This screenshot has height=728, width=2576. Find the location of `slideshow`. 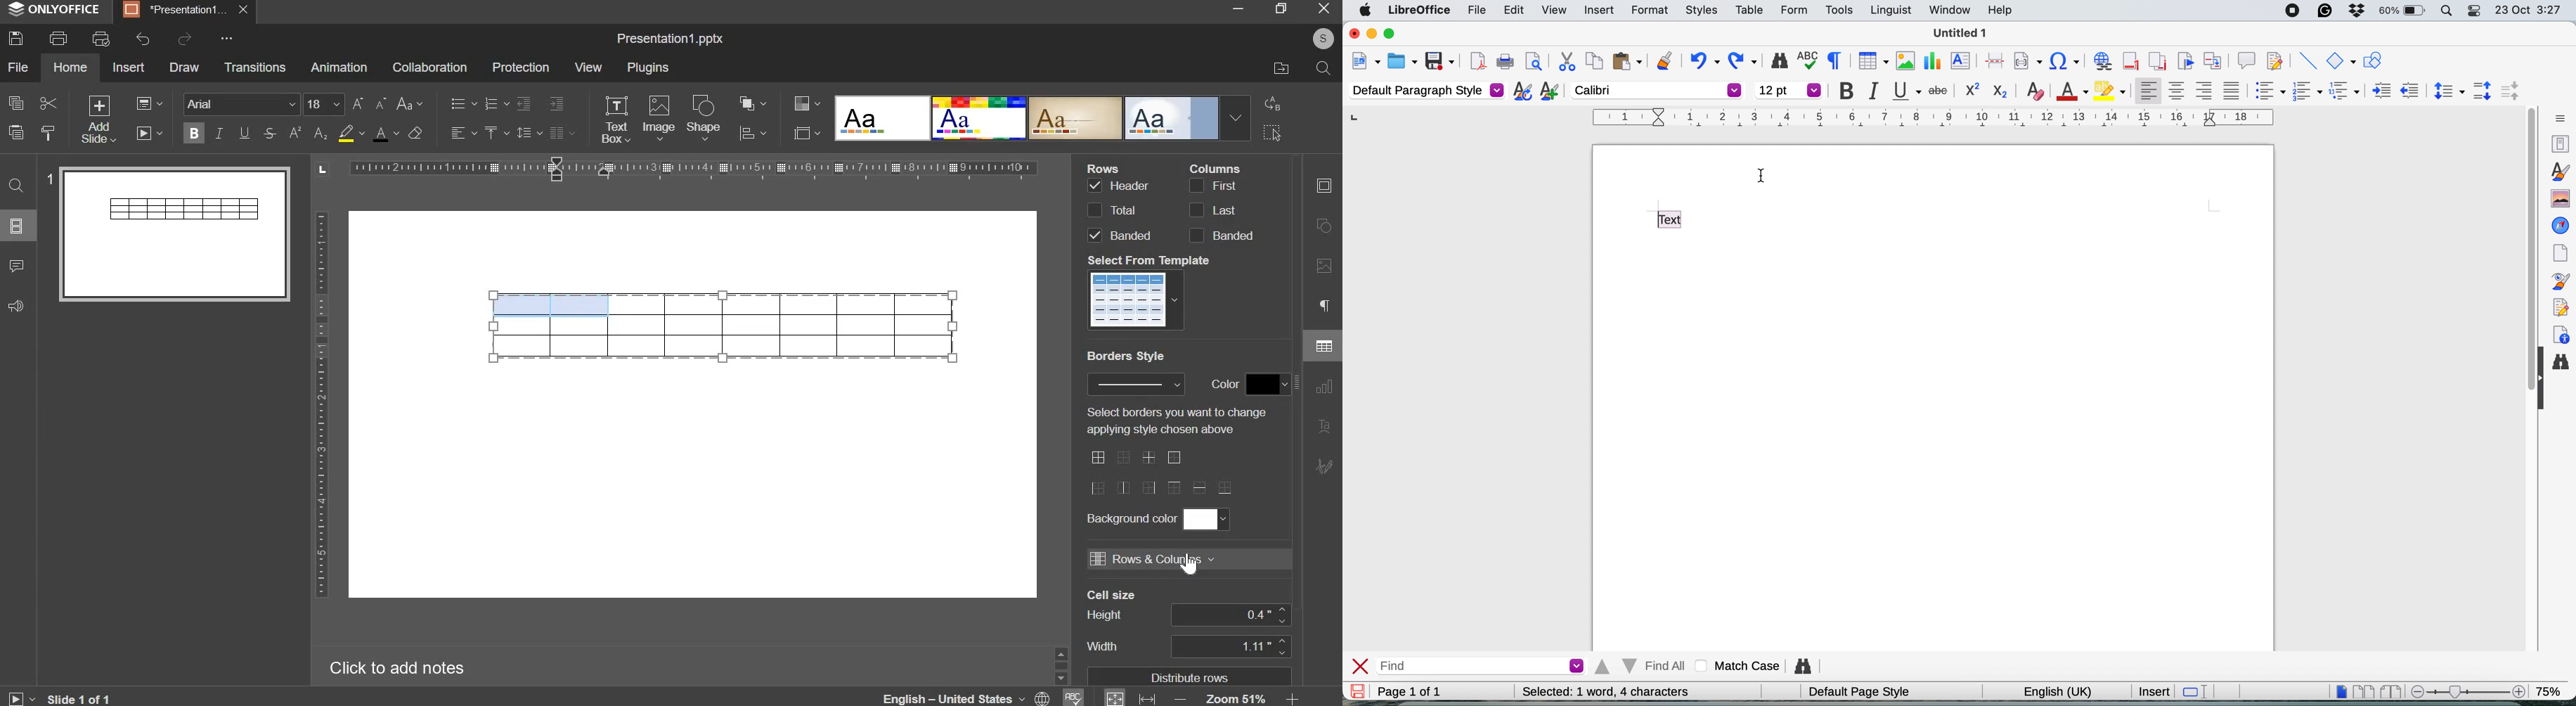

slideshow is located at coordinates (150, 131).